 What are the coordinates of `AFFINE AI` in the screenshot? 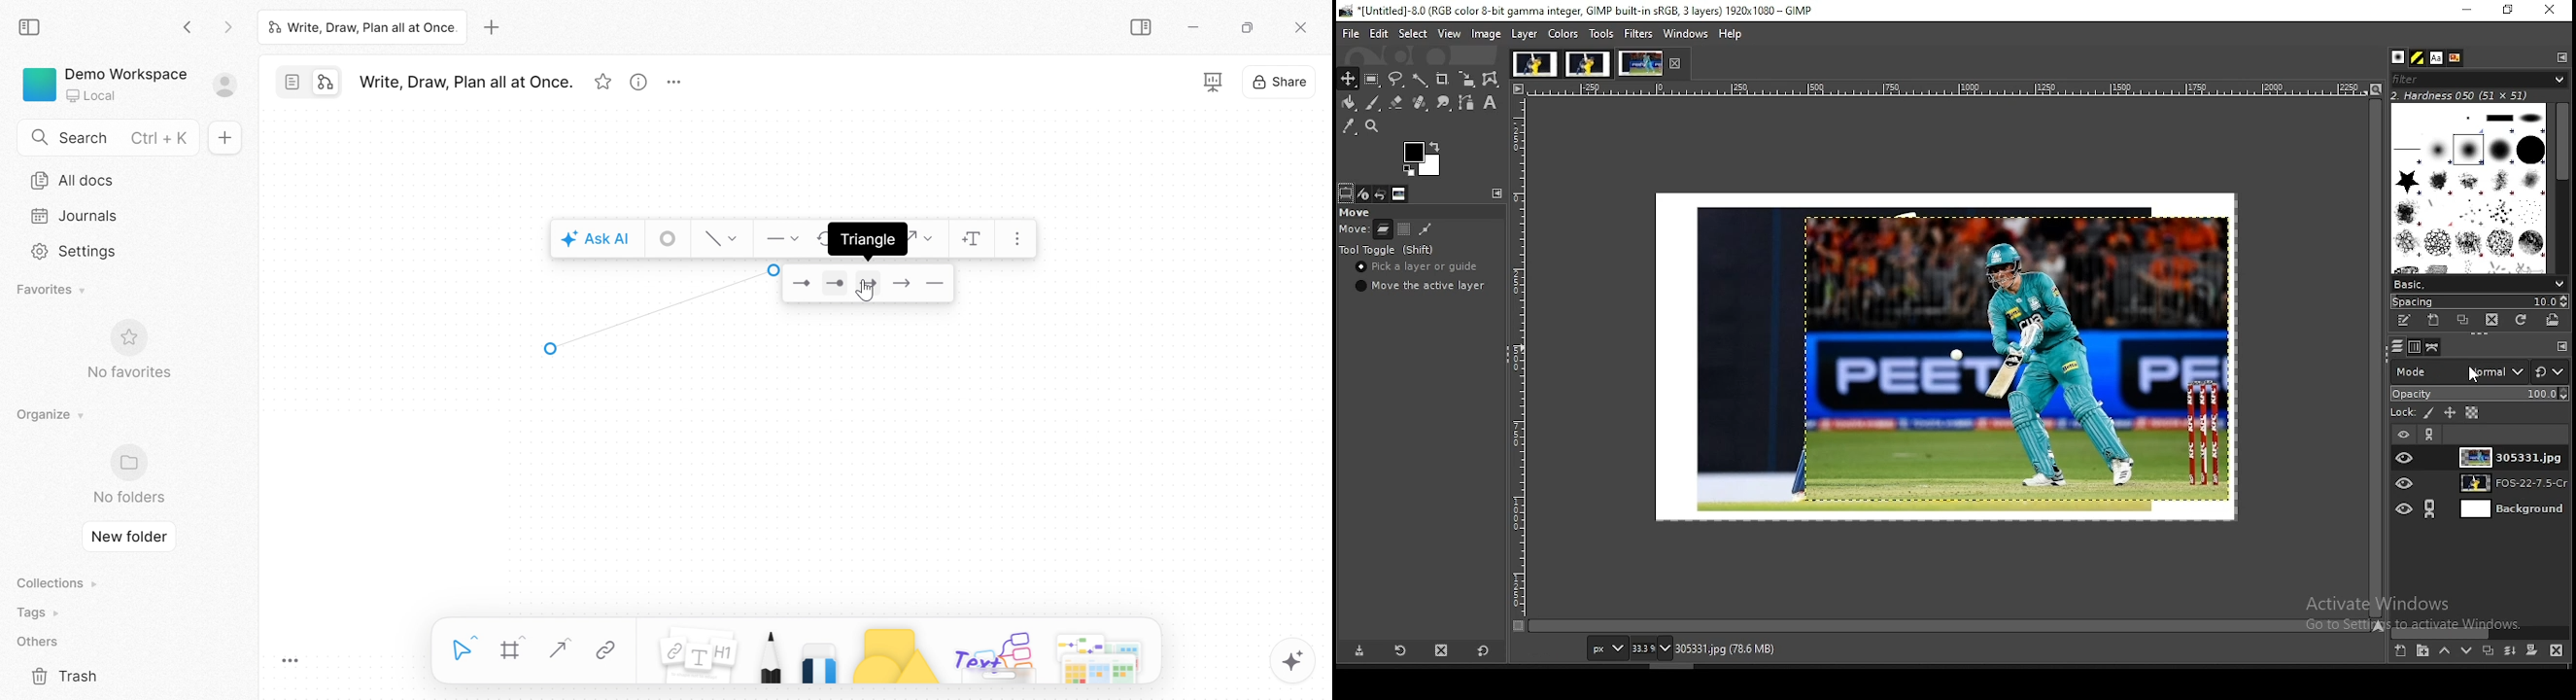 It's located at (1295, 664).